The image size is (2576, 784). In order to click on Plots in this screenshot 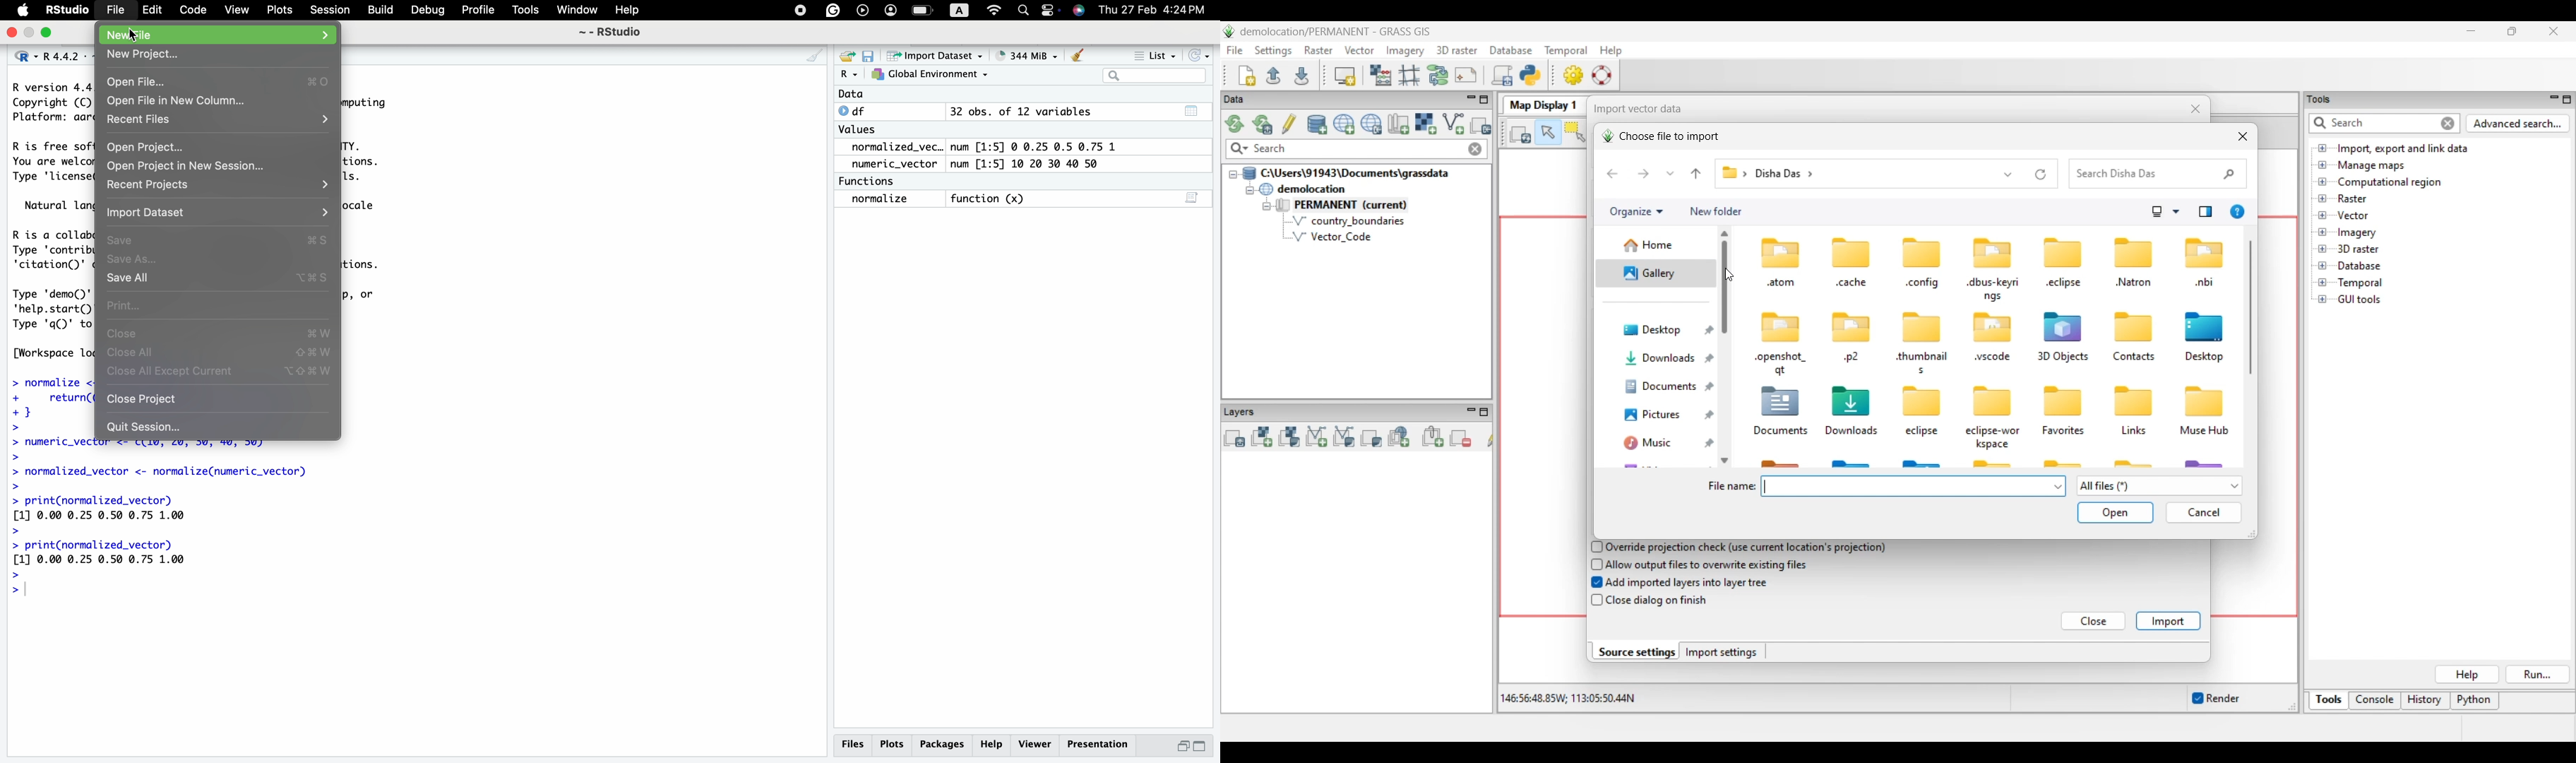, I will do `click(894, 746)`.